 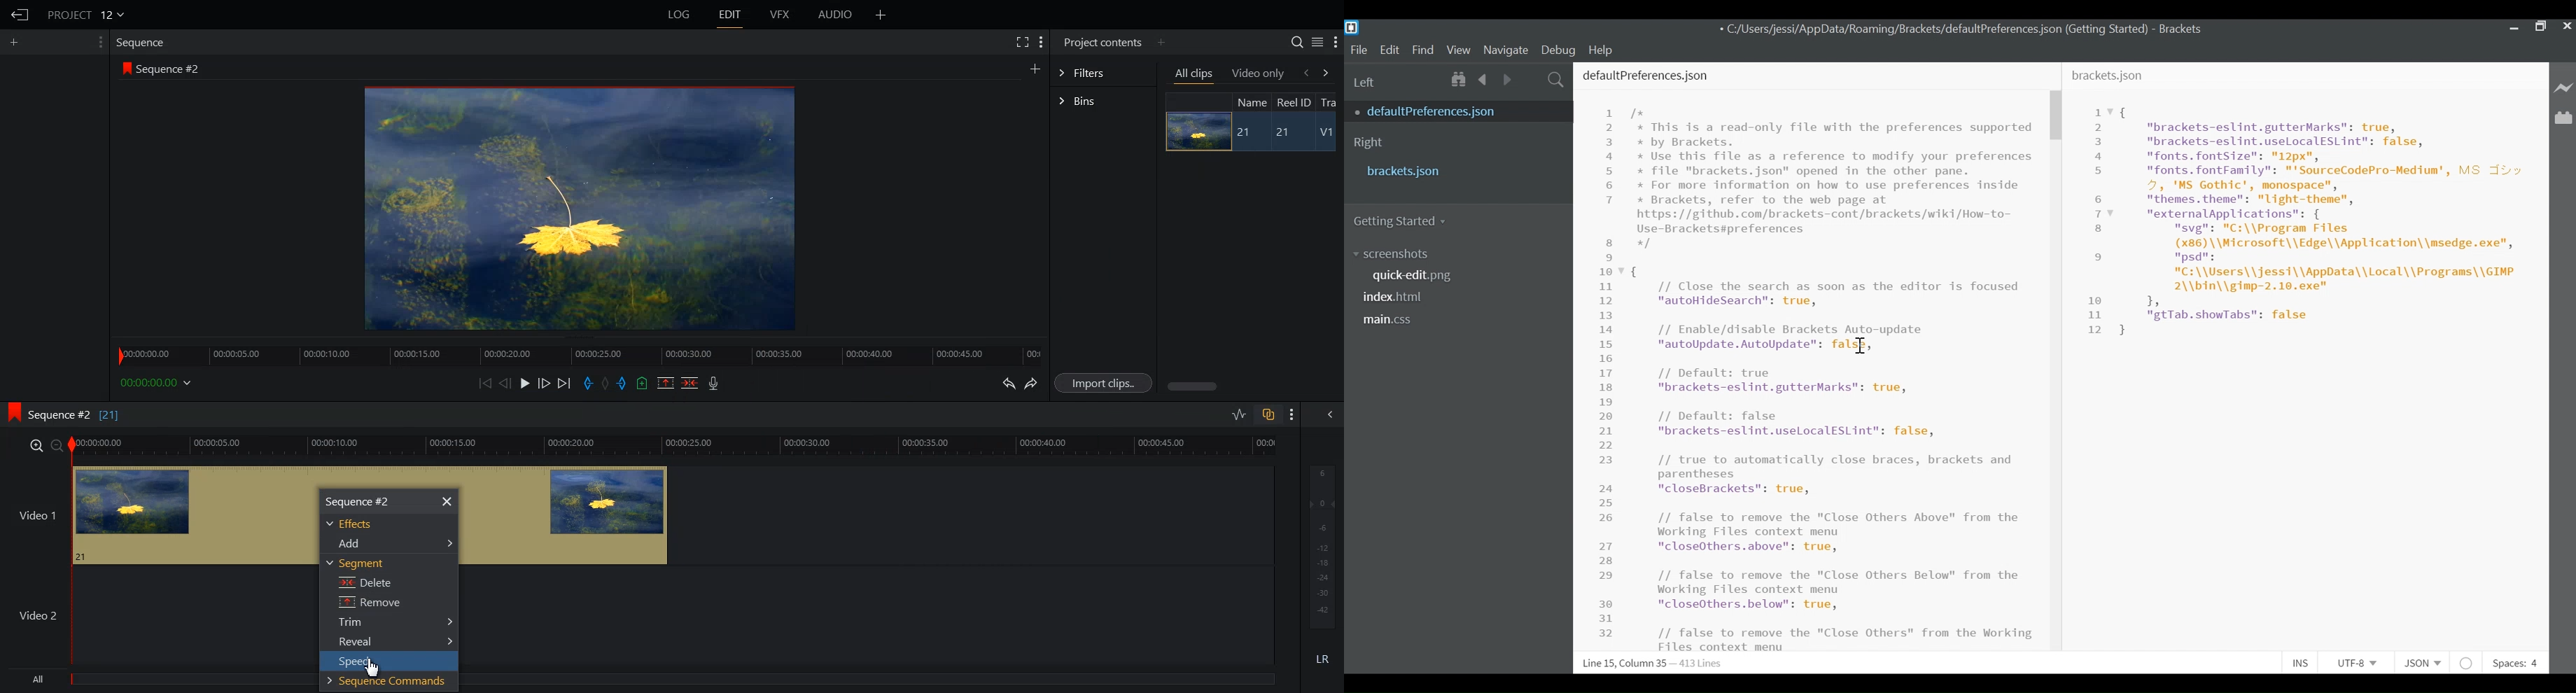 I want to click on quickedit.png, so click(x=1419, y=275).